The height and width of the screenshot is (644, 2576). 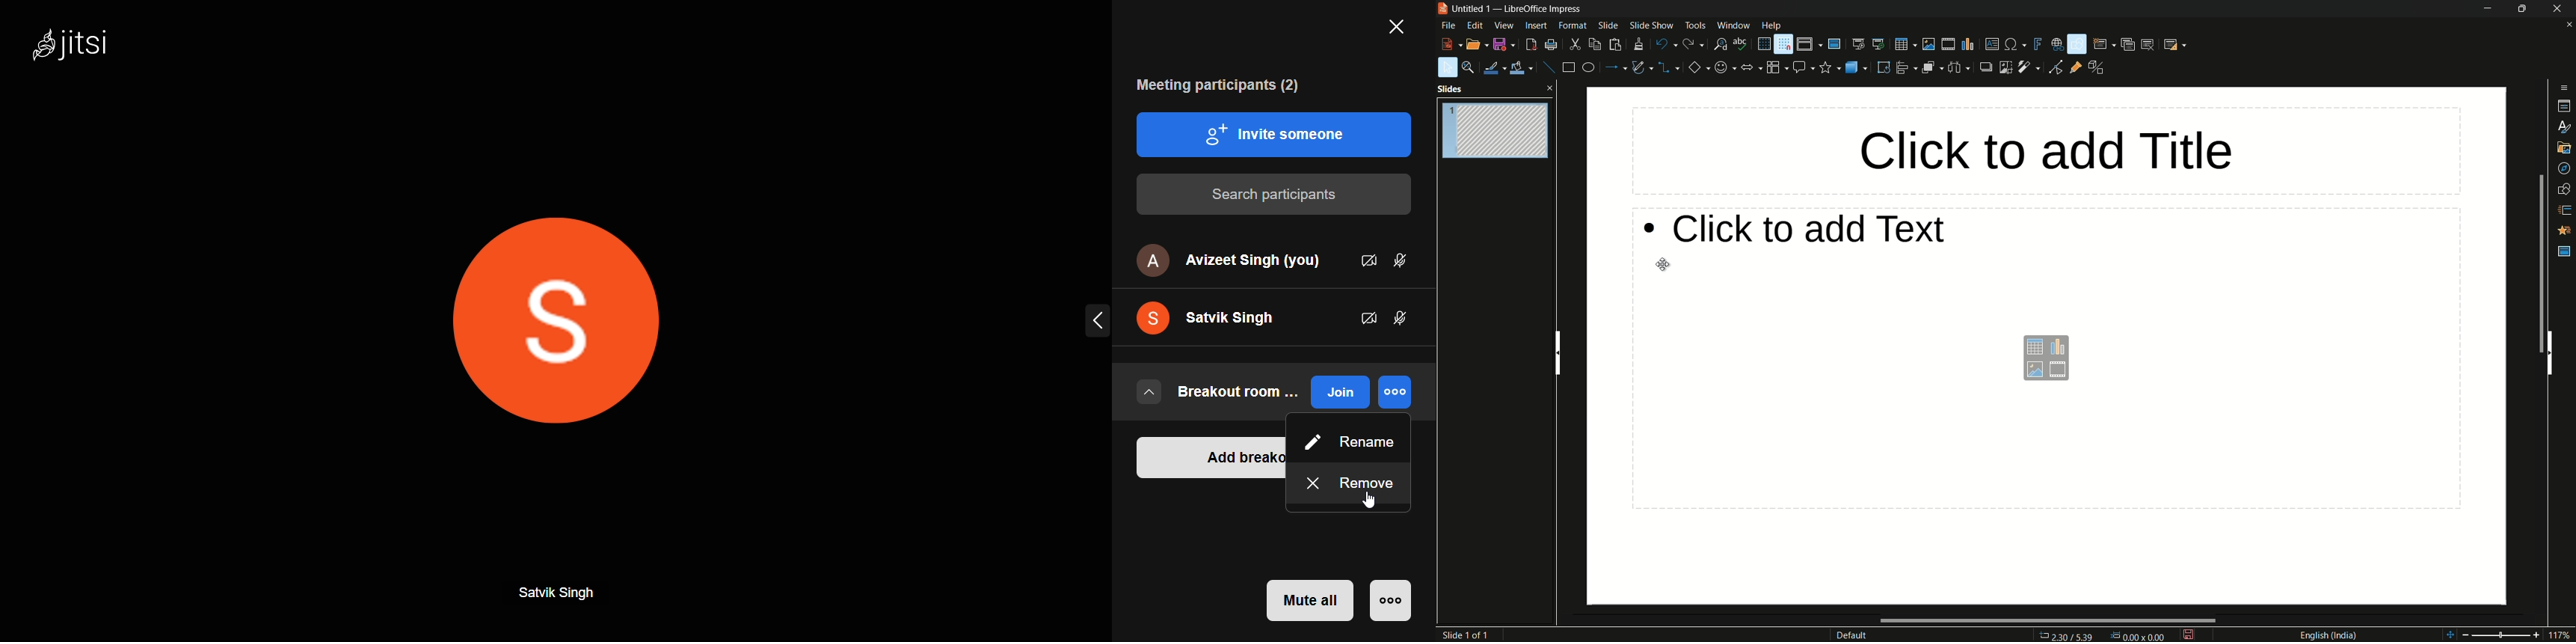 I want to click on save, so click(x=1503, y=45).